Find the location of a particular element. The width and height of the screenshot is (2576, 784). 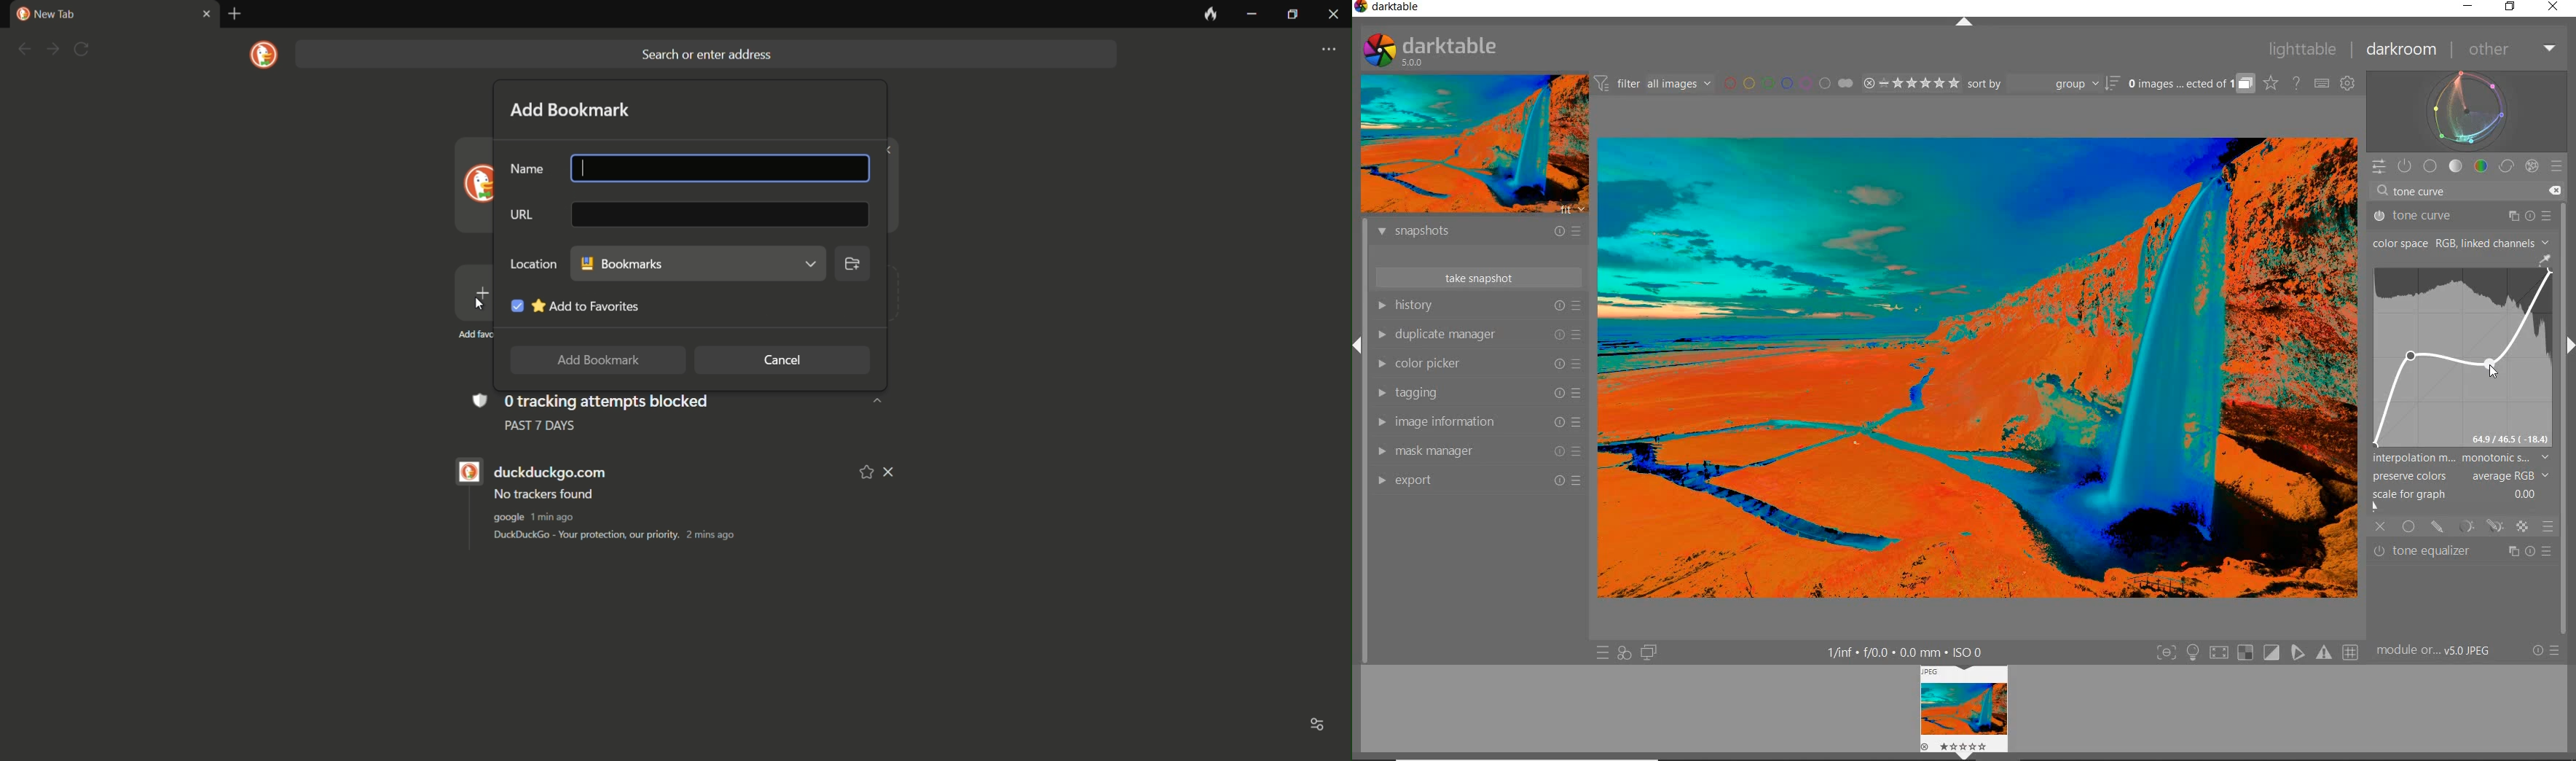

tone curve is located at coordinates (2460, 216).